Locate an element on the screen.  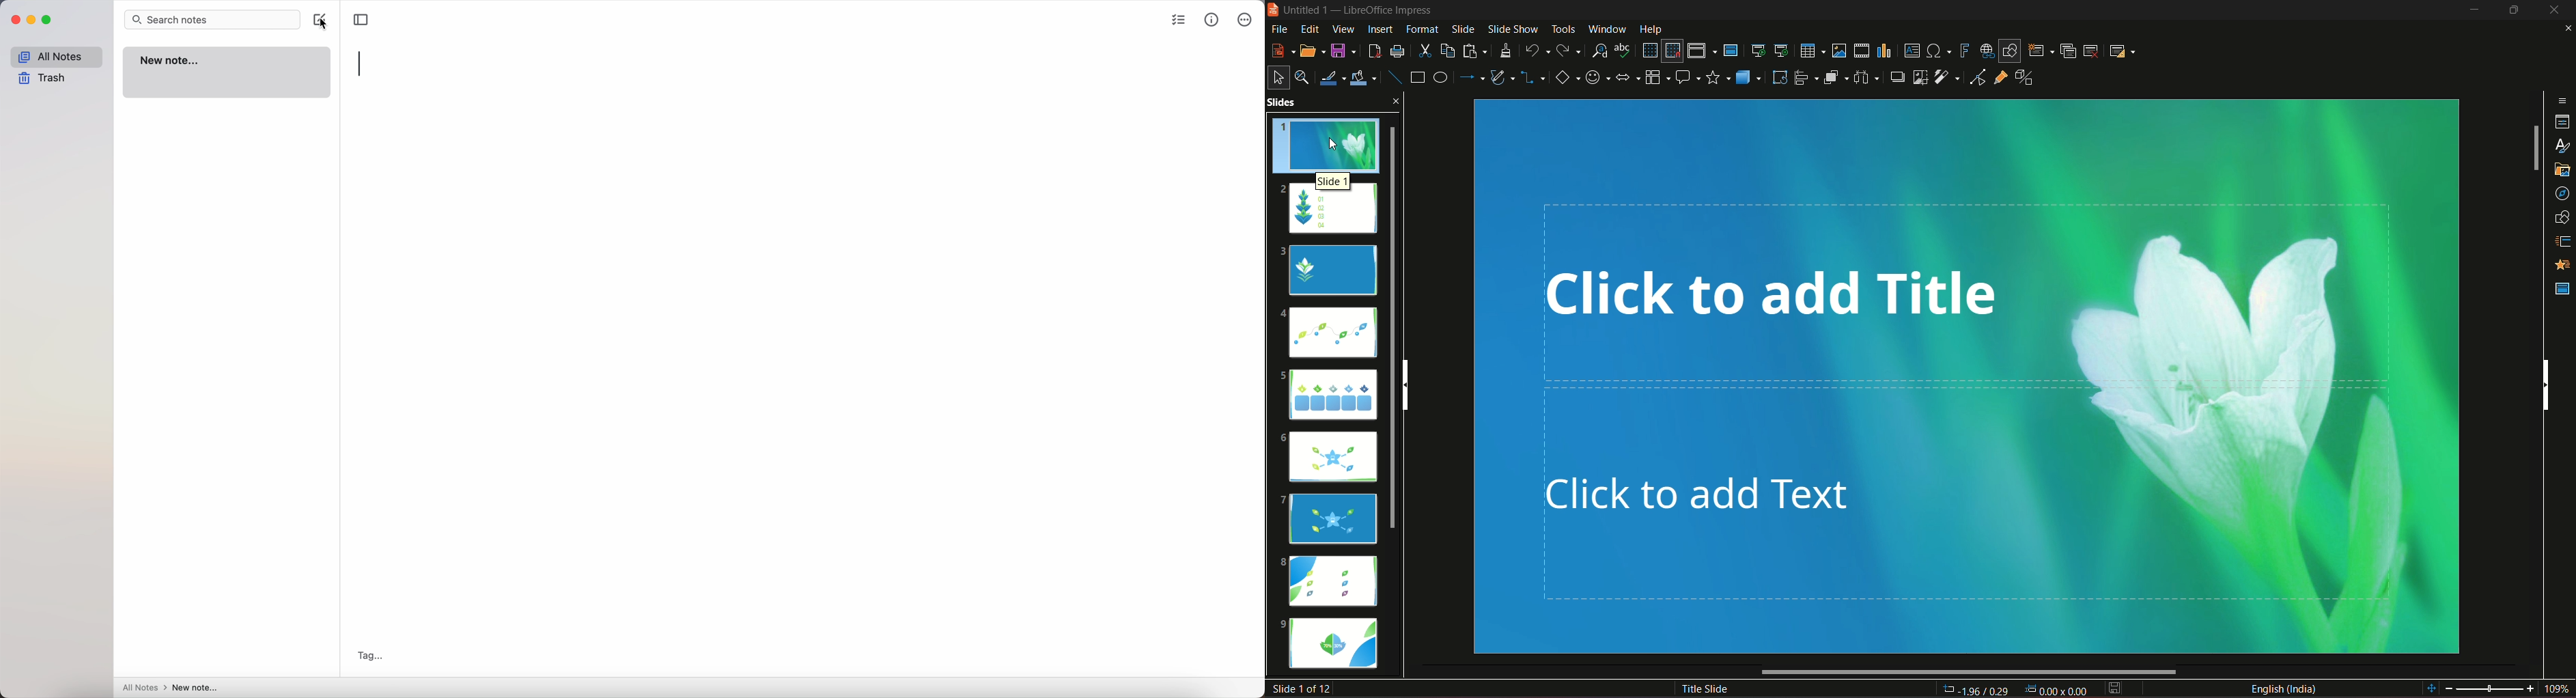
line color is located at coordinates (1334, 76).